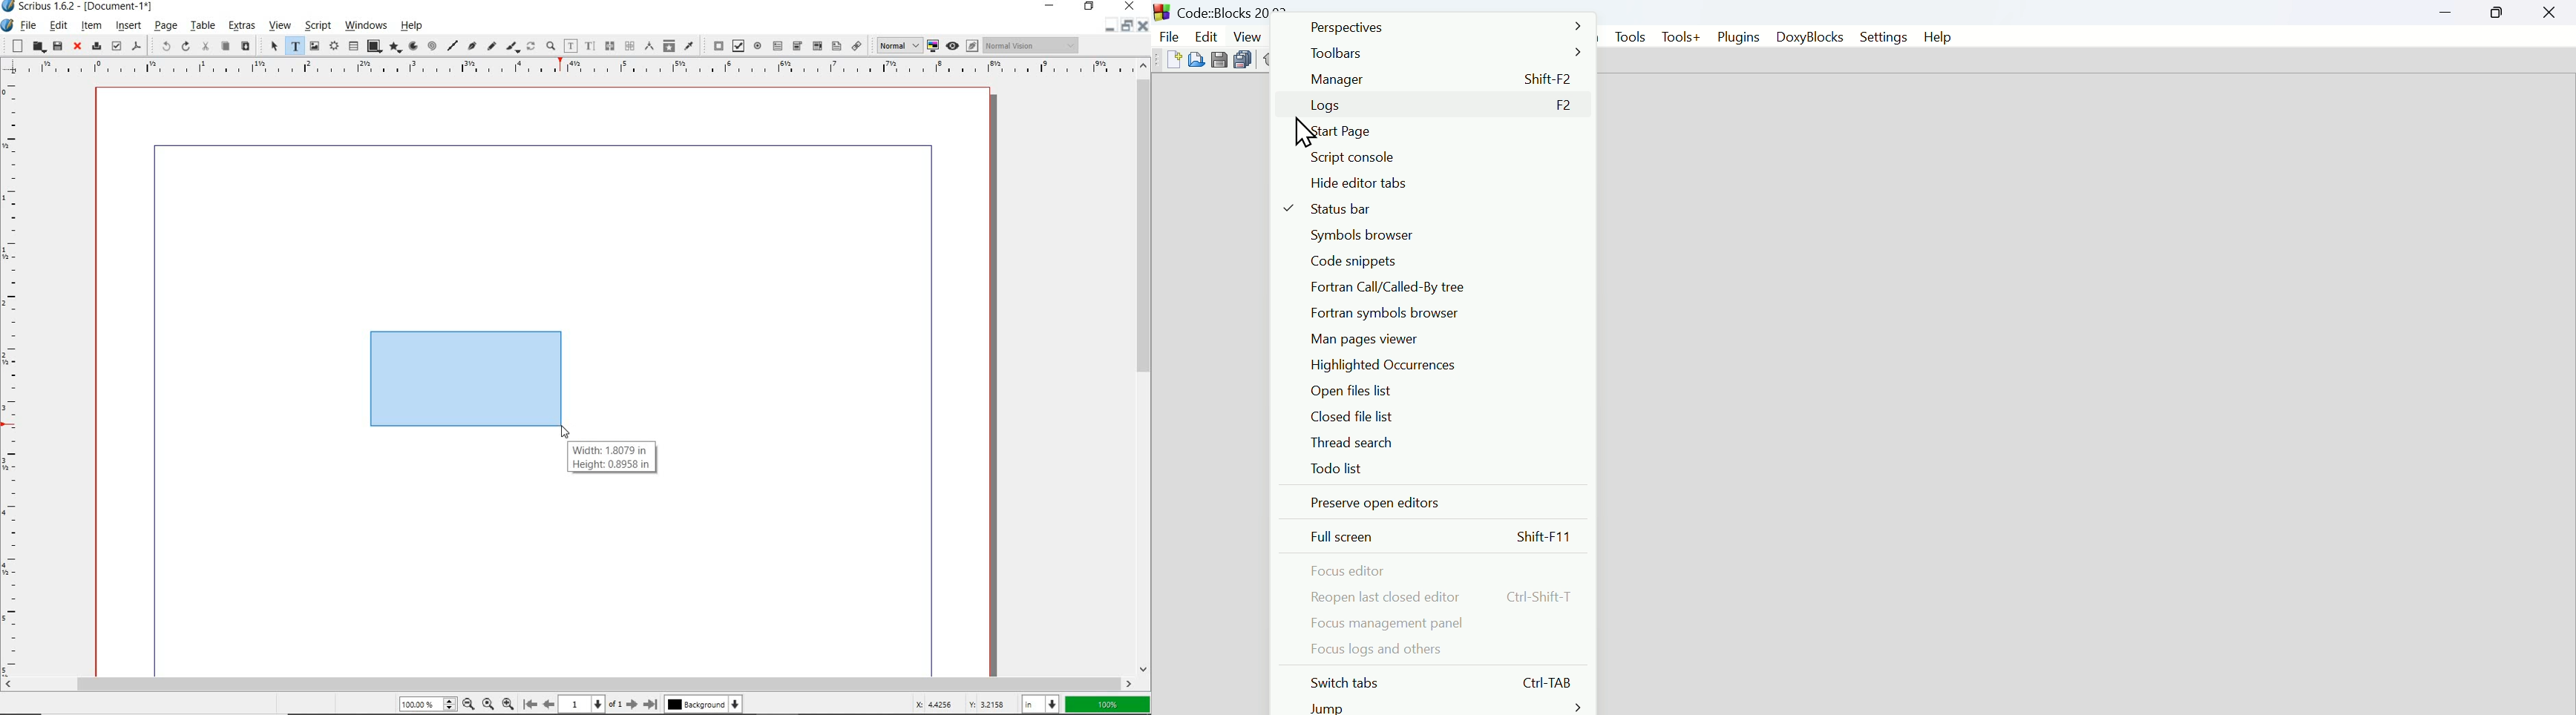 This screenshot has width=2576, height=728. I want to click on Next Page, so click(633, 704).